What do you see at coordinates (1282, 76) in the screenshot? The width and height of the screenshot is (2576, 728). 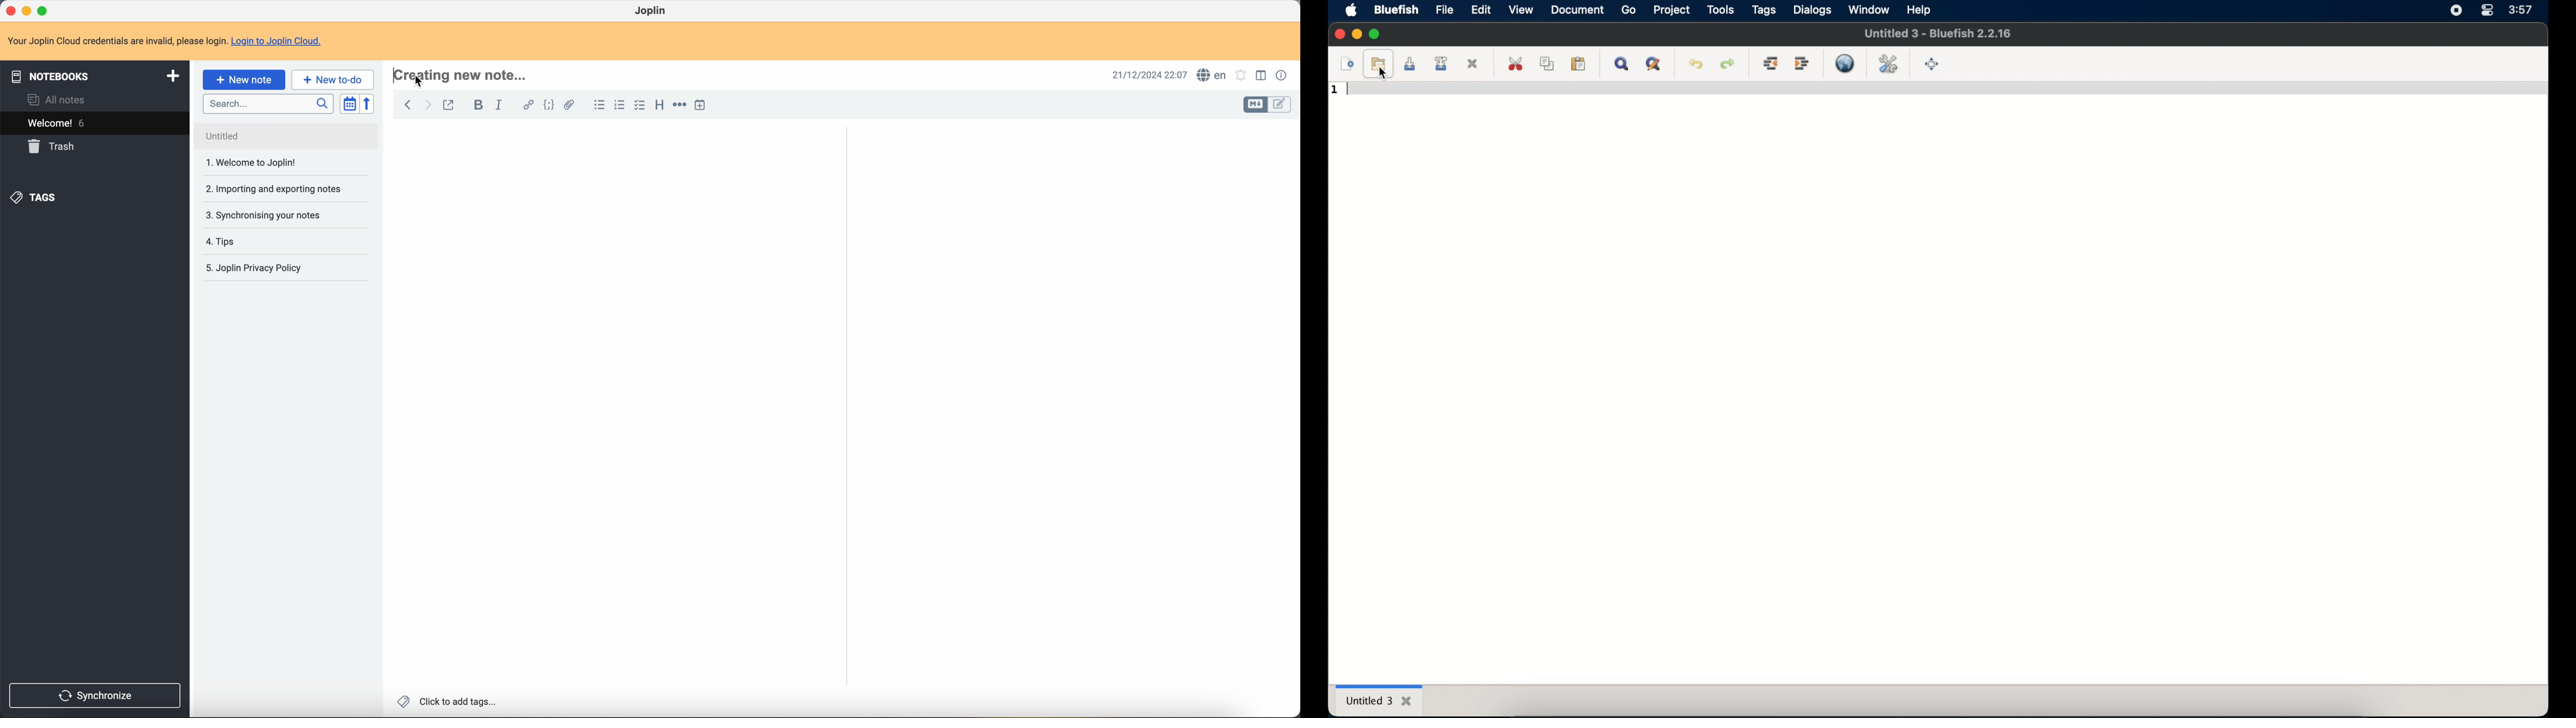 I see `note properties` at bounding box center [1282, 76].